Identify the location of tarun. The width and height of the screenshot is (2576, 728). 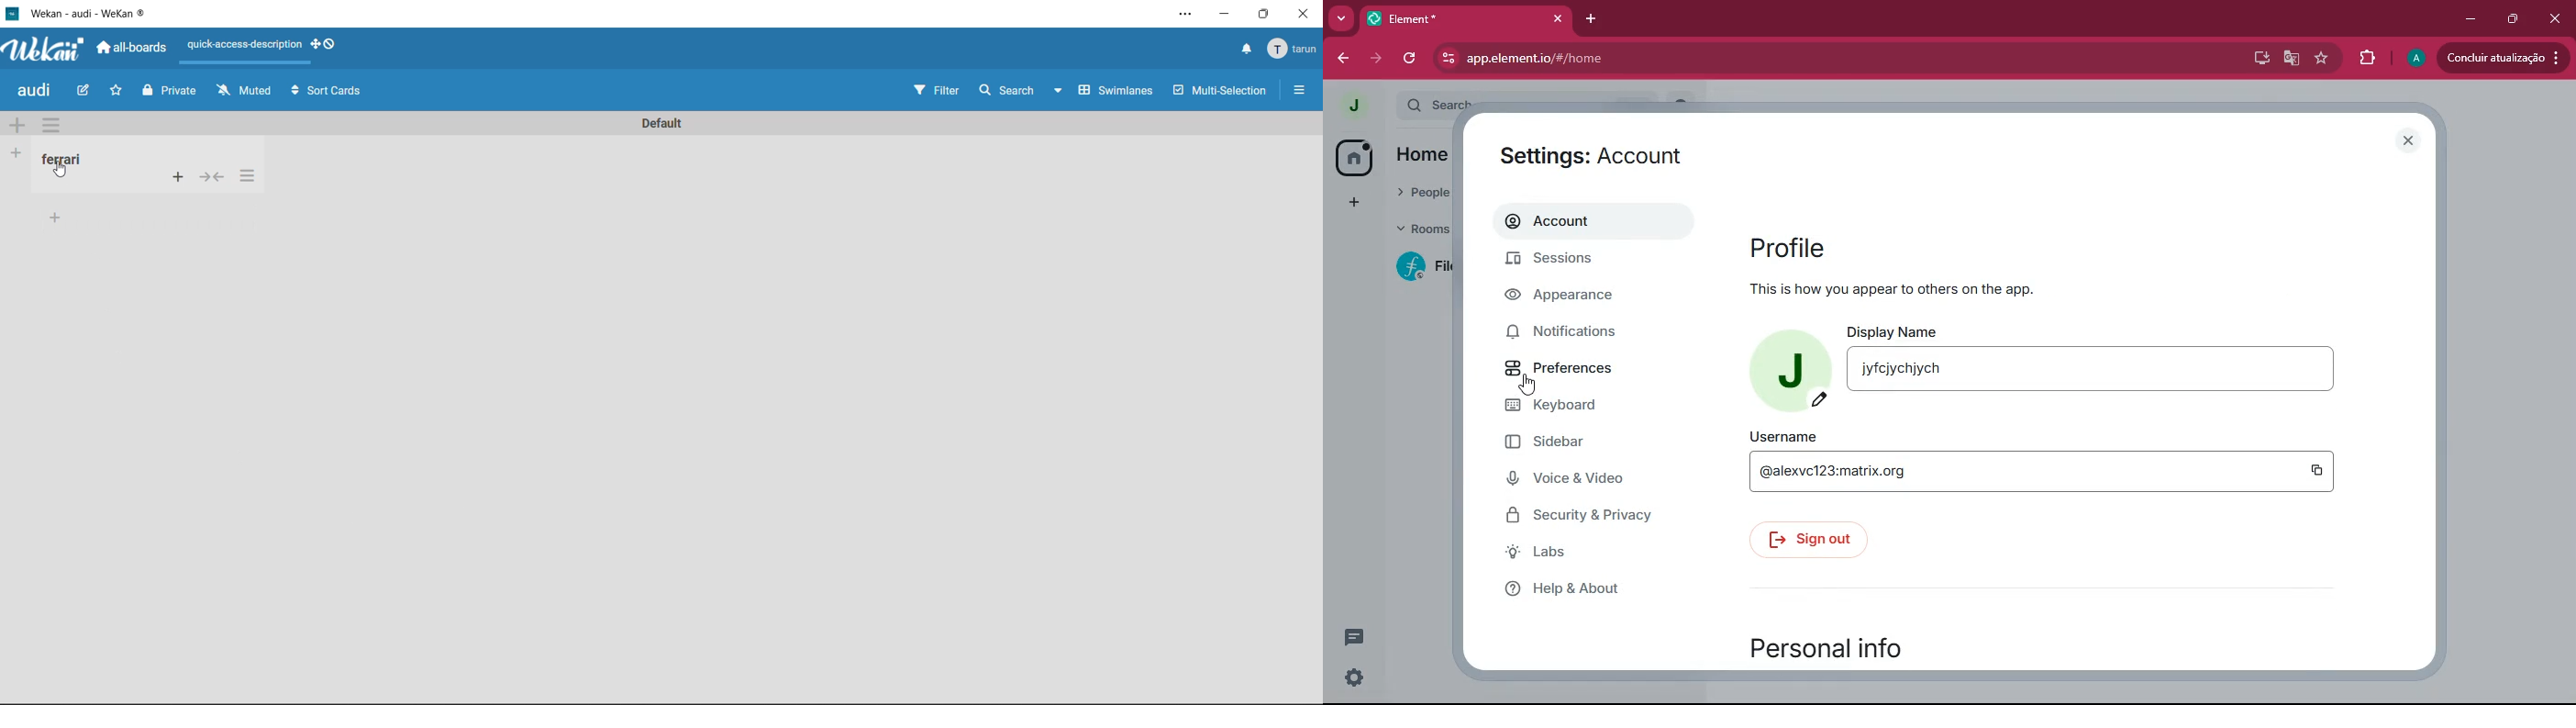
(1295, 52).